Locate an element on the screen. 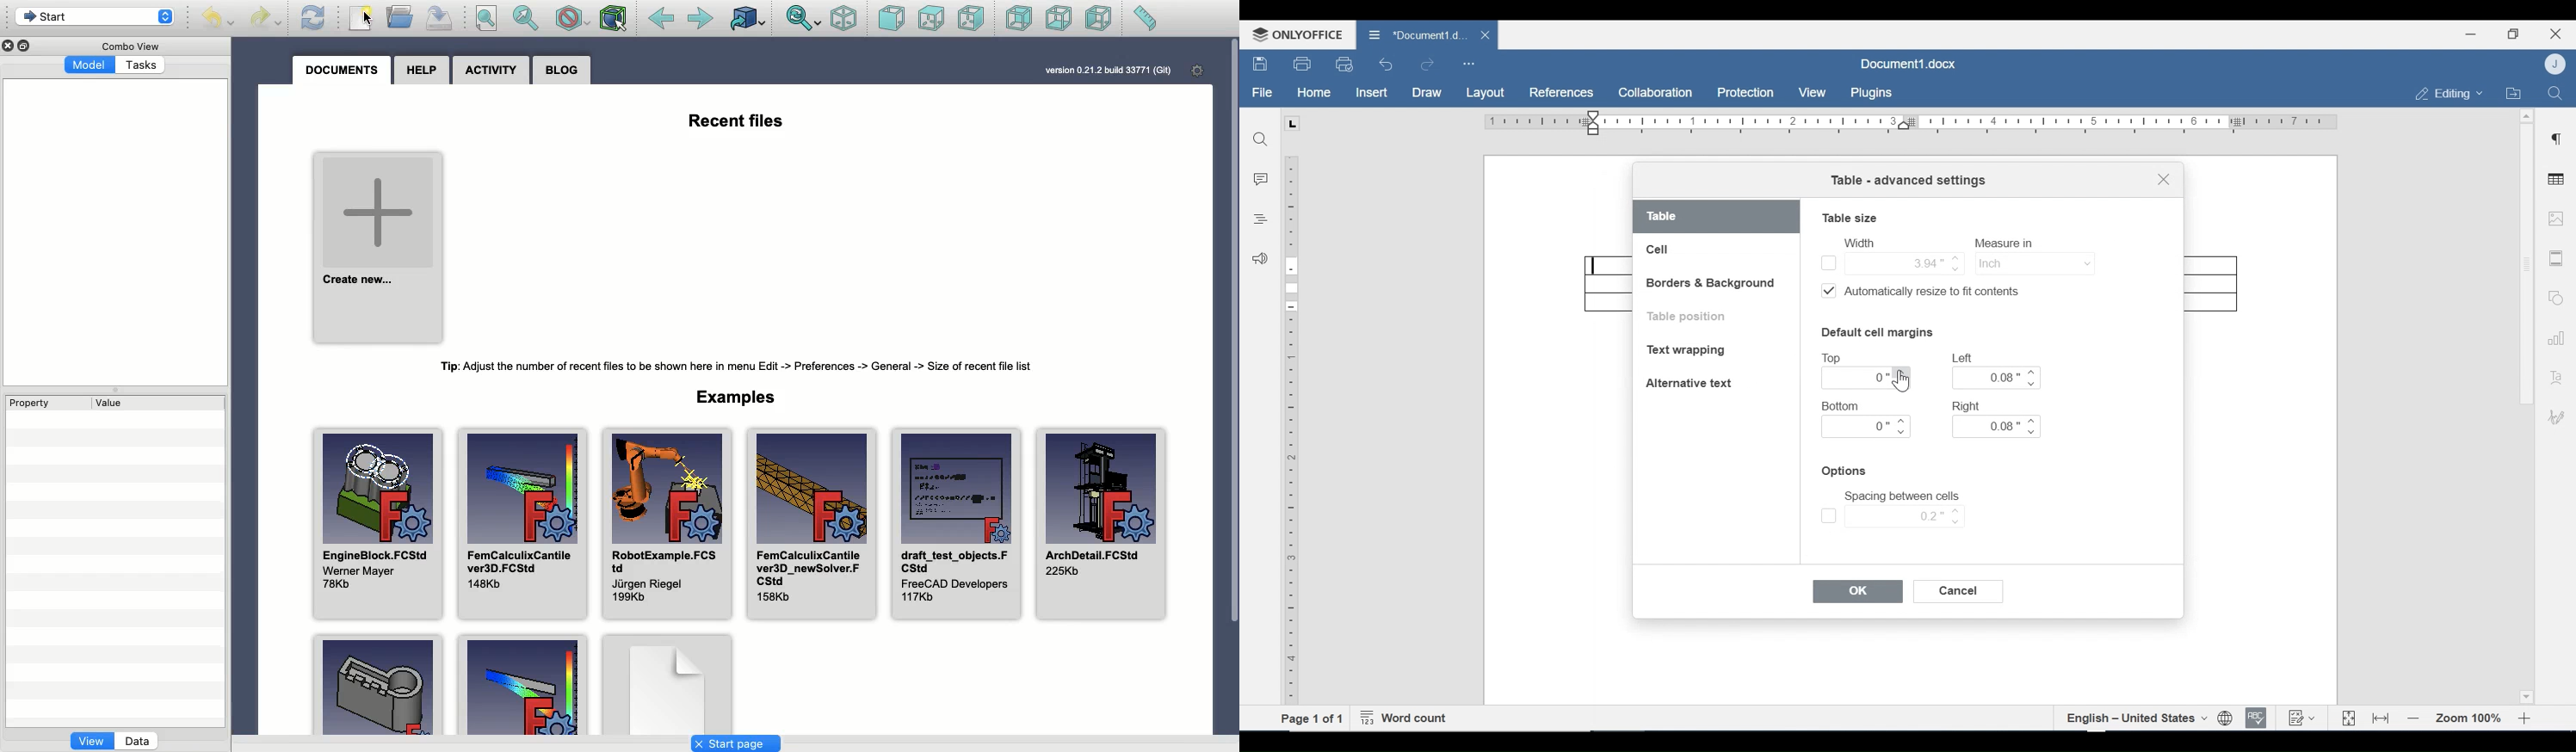  Go to linked object is located at coordinates (747, 18).